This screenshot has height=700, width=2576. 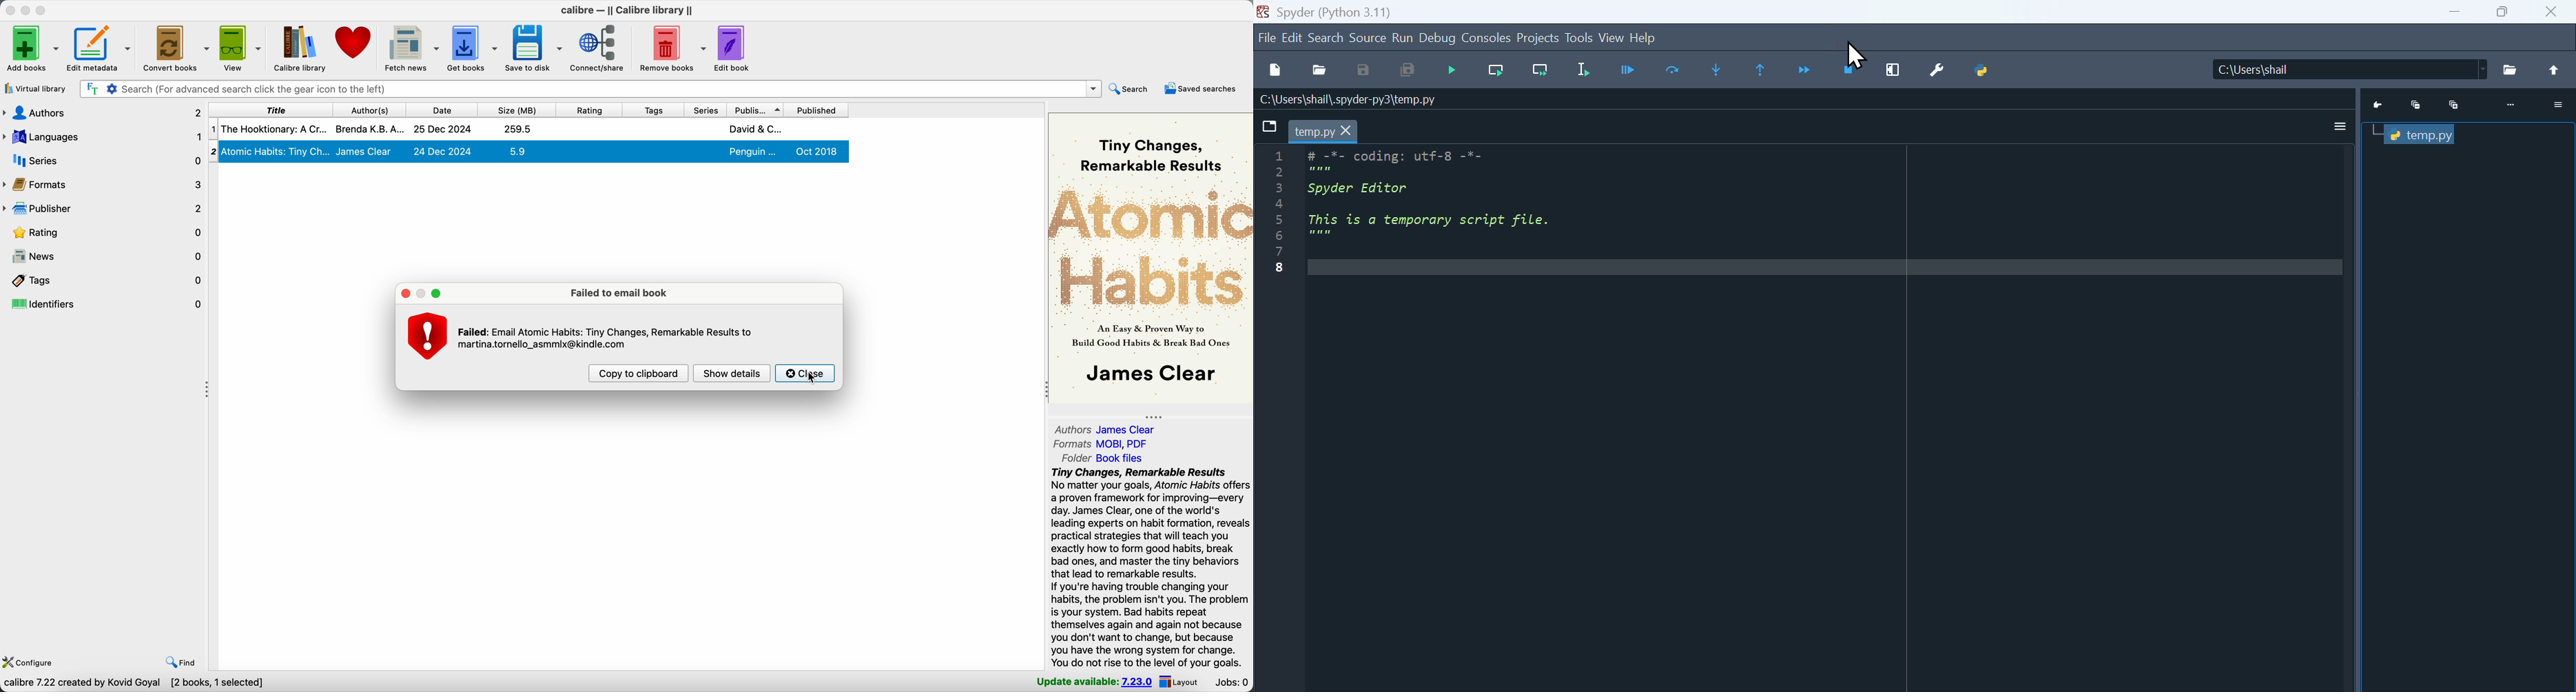 I want to click on C:\Users\shail\.spyder-py3\temp.py, so click(x=1354, y=99).